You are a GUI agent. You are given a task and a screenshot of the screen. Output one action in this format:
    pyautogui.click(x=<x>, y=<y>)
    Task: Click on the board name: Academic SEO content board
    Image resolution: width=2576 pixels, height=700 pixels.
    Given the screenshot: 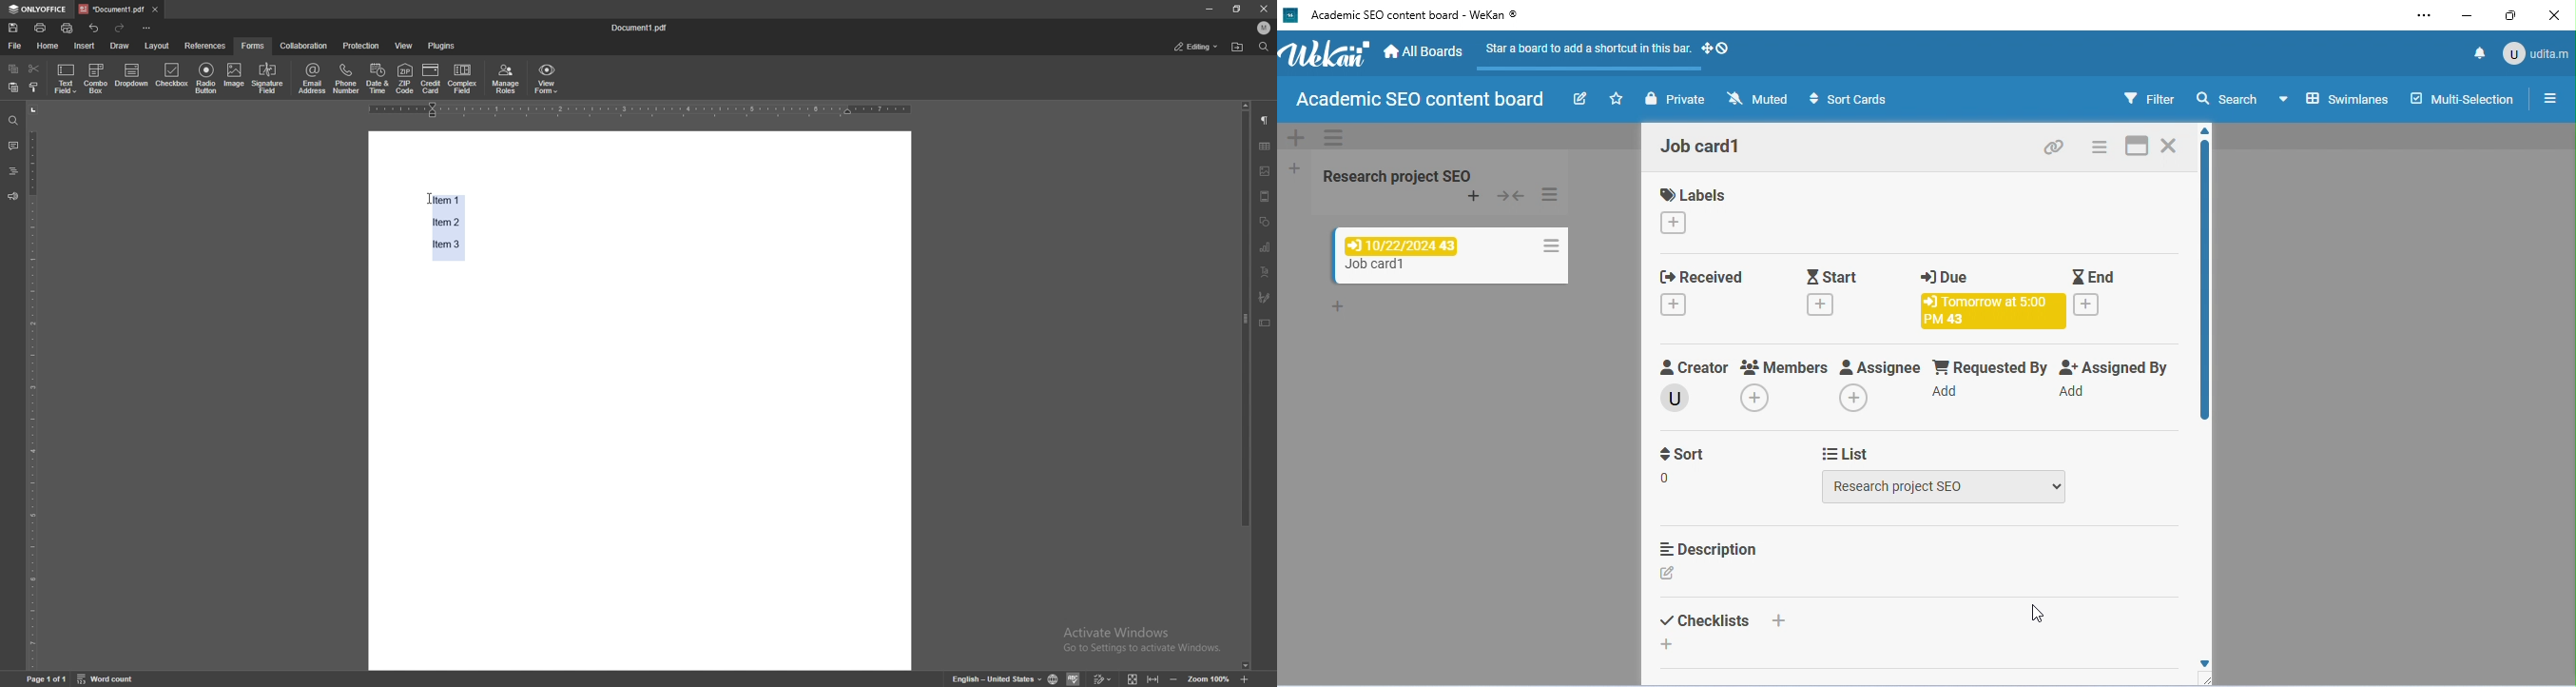 What is the action you would take?
    pyautogui.click(x=1417, y=101)
    